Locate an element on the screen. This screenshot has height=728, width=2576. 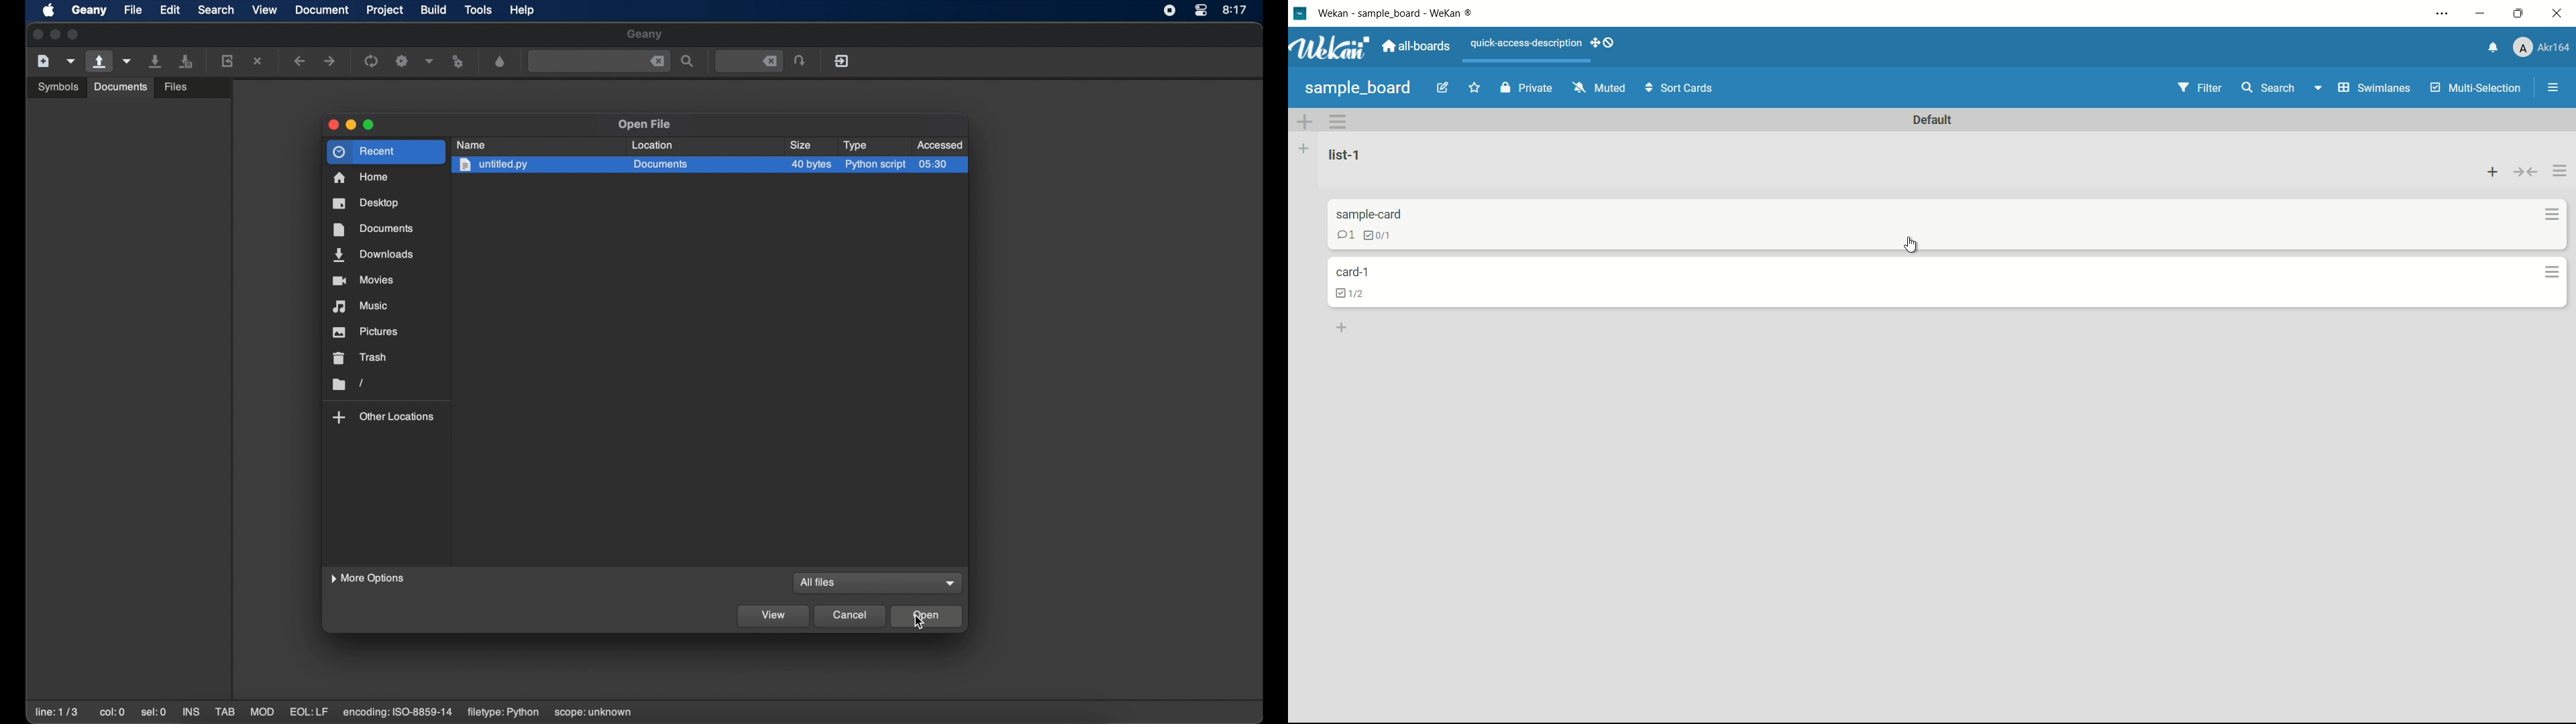
mod is located at coordinates (262, 712).